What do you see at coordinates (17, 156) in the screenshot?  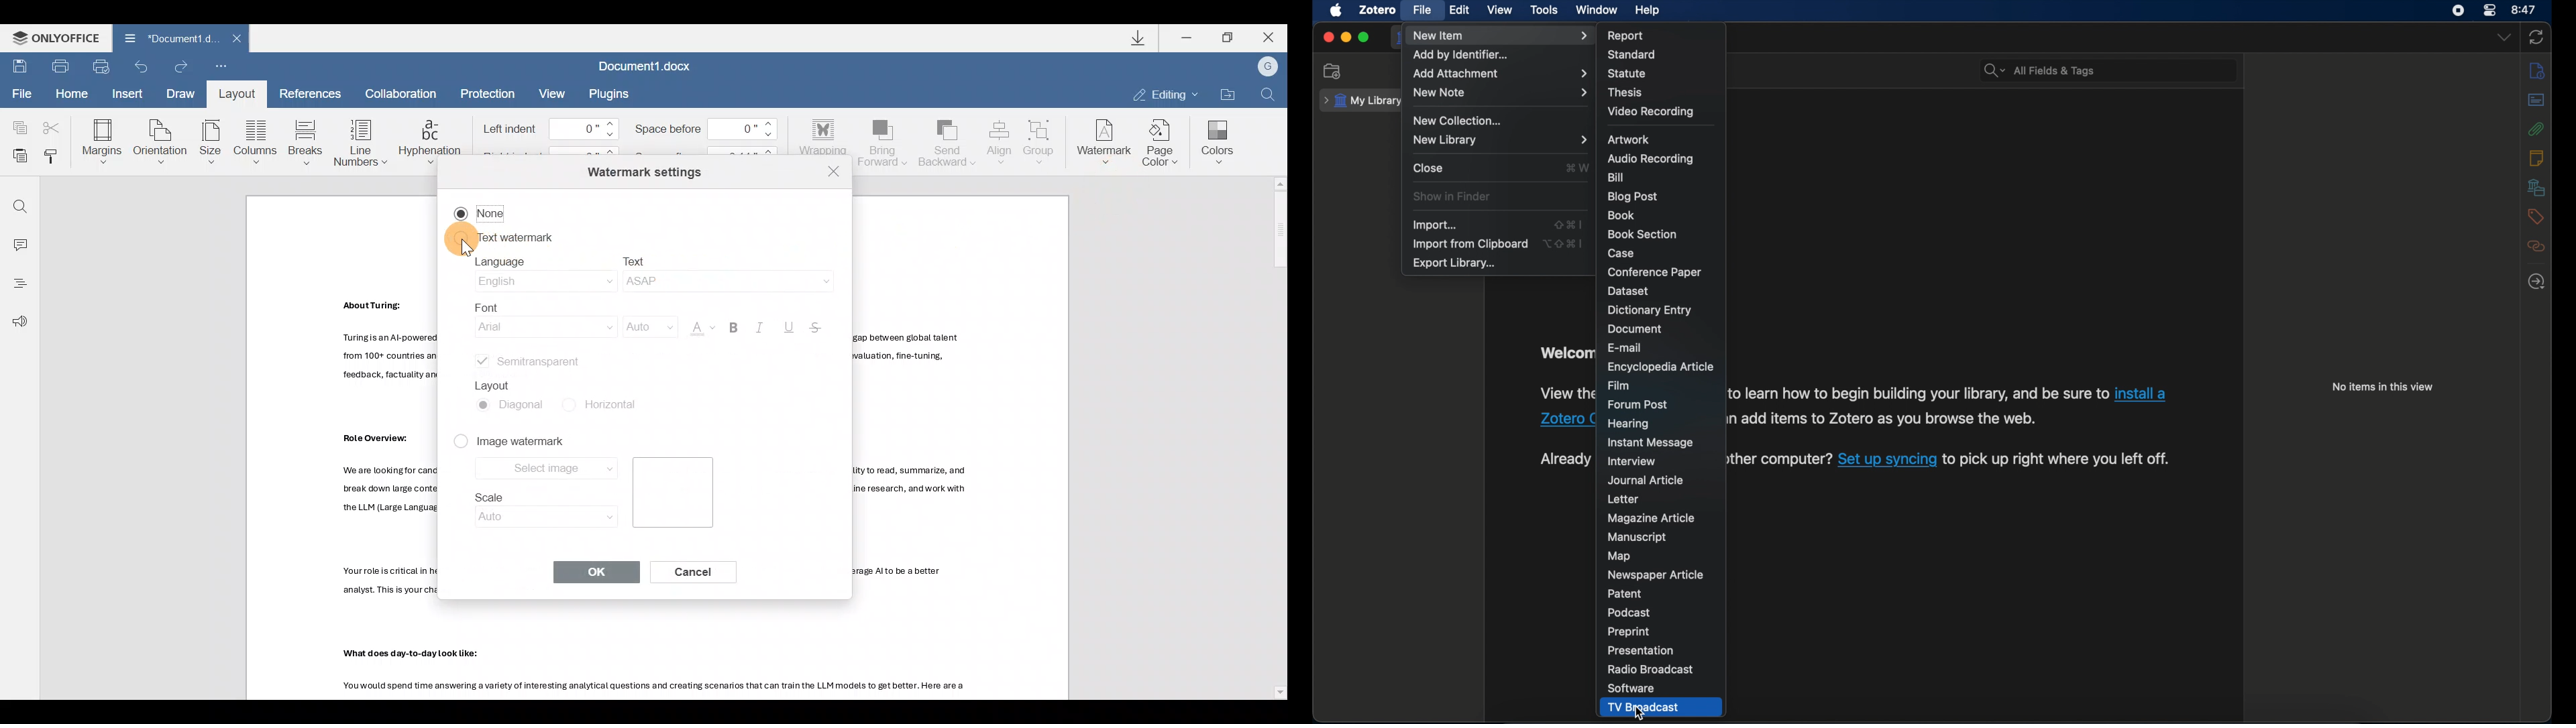 I see `Paste` at bounding box center [17, 156].